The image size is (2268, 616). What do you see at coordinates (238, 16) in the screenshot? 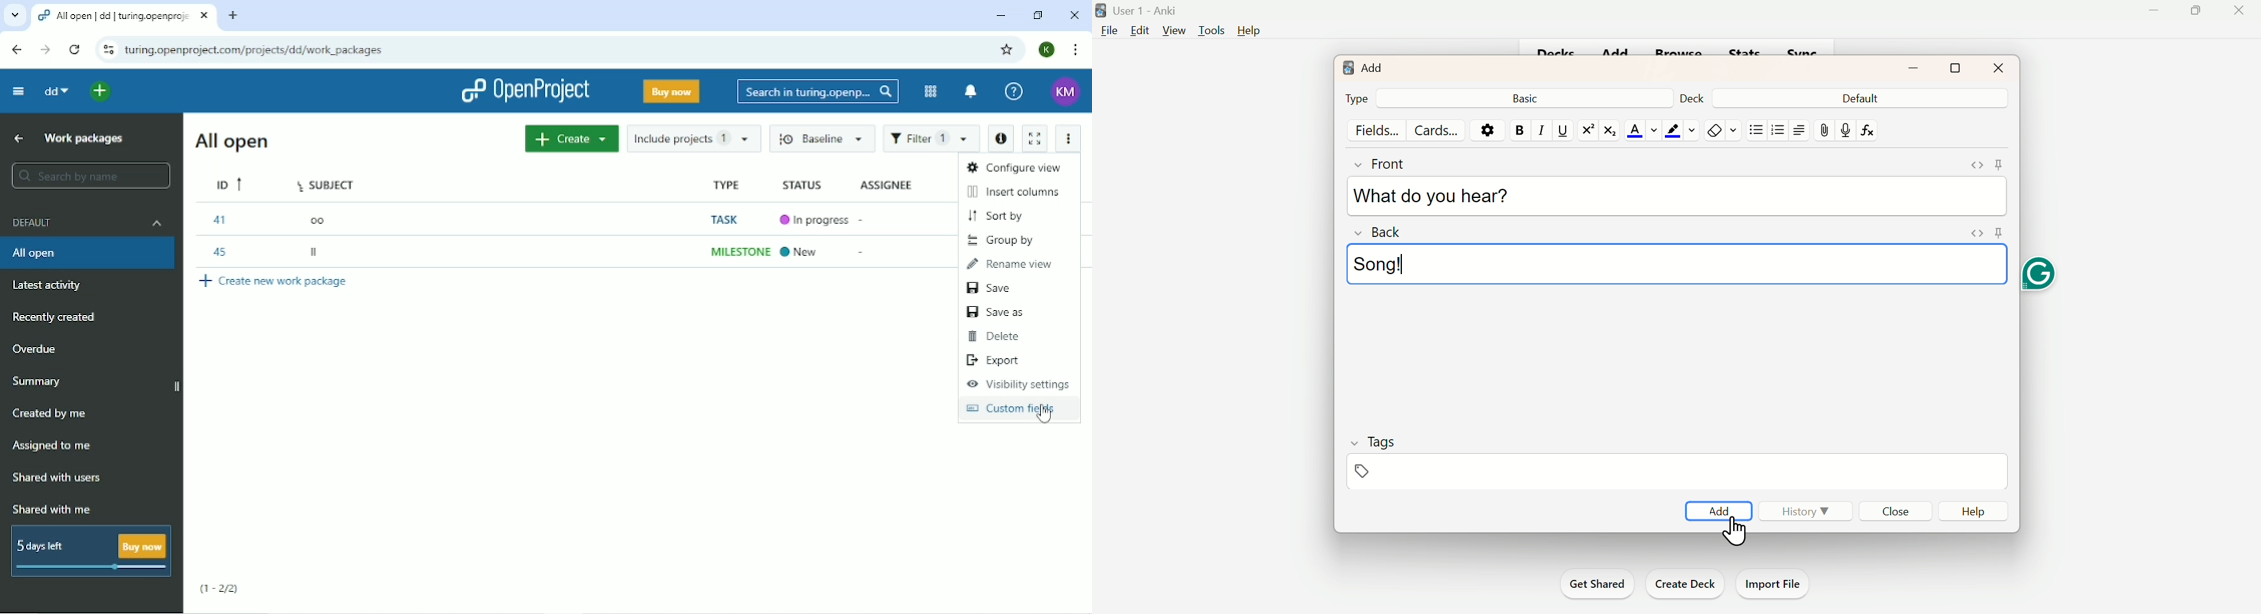
I see `new tabs` at bounding box center [238, 16].